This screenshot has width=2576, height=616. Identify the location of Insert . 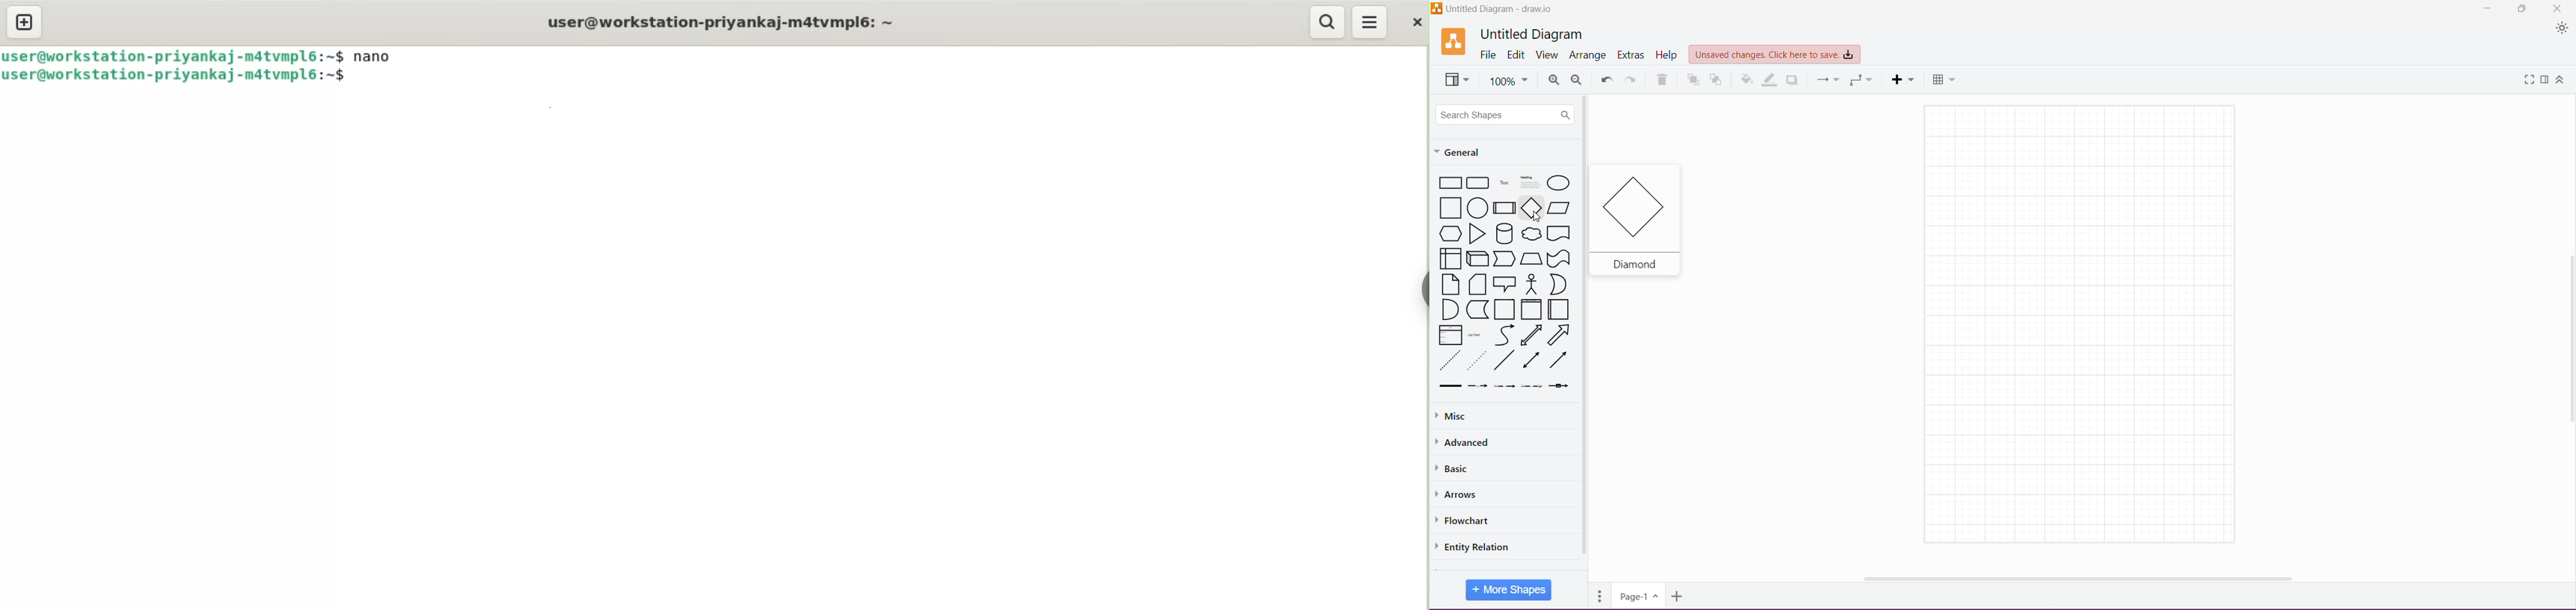
(1902, 80).